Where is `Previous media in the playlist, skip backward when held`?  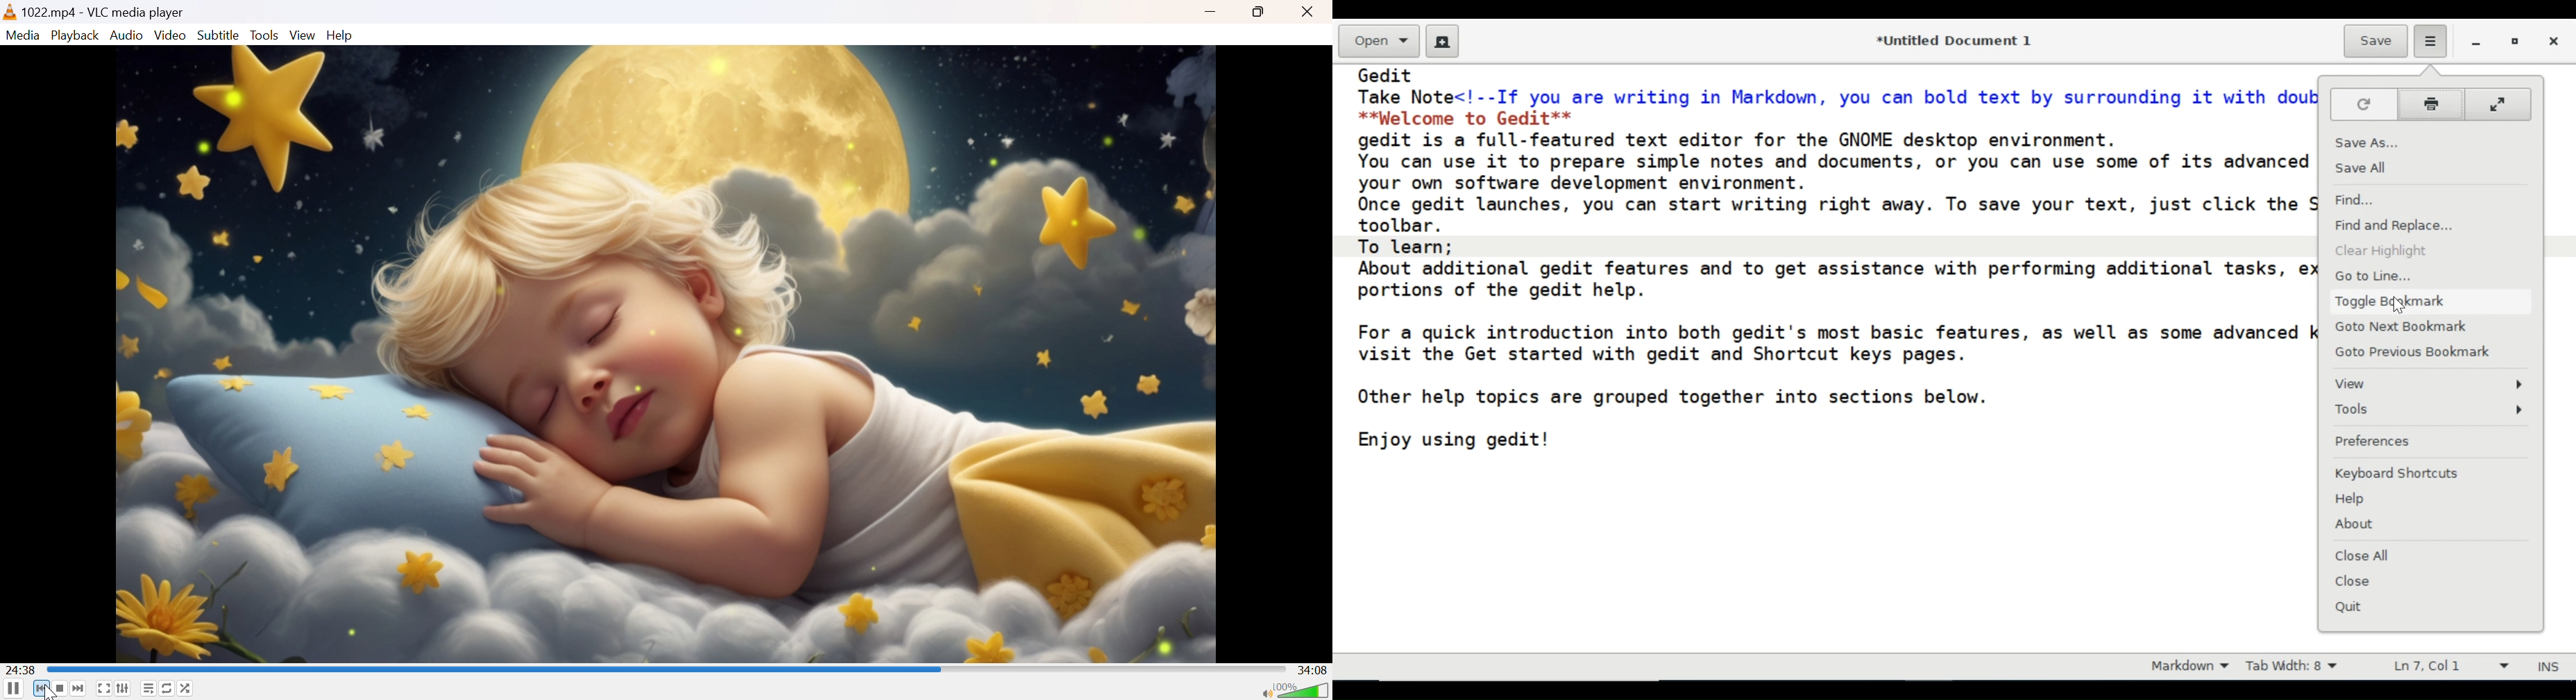 Previous media in the playlist, skip backward when held is located at coordinates (41, 689).